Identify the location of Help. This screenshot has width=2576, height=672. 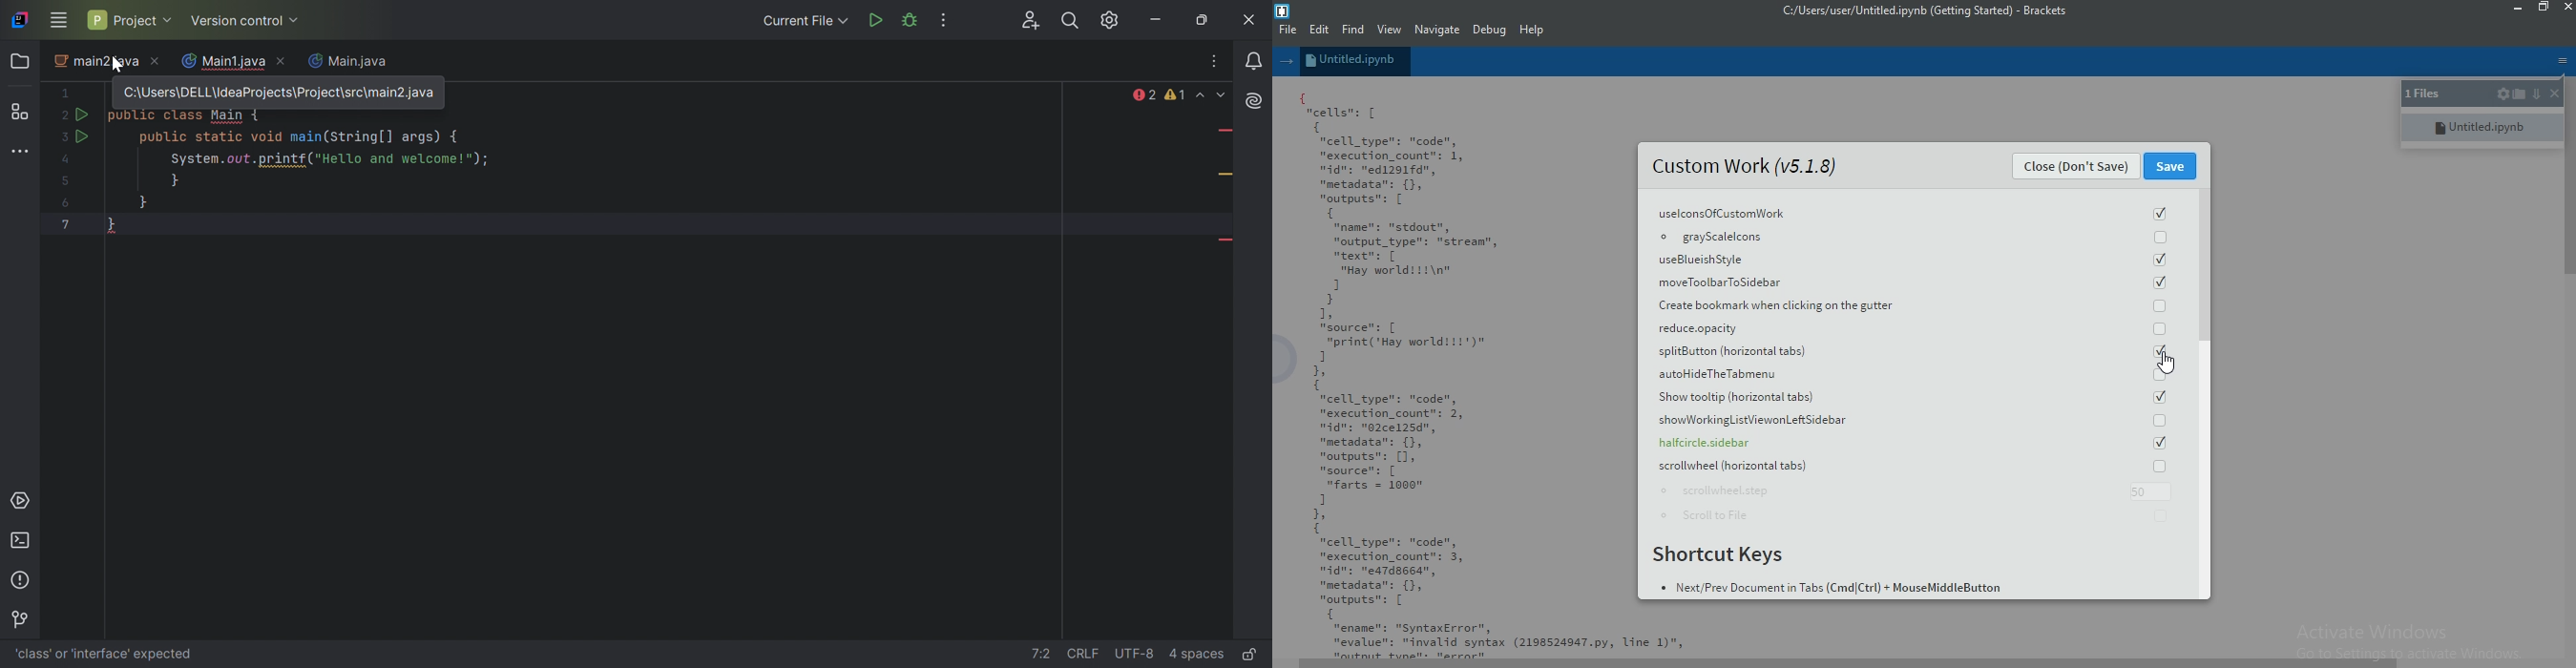
(1533, 31).